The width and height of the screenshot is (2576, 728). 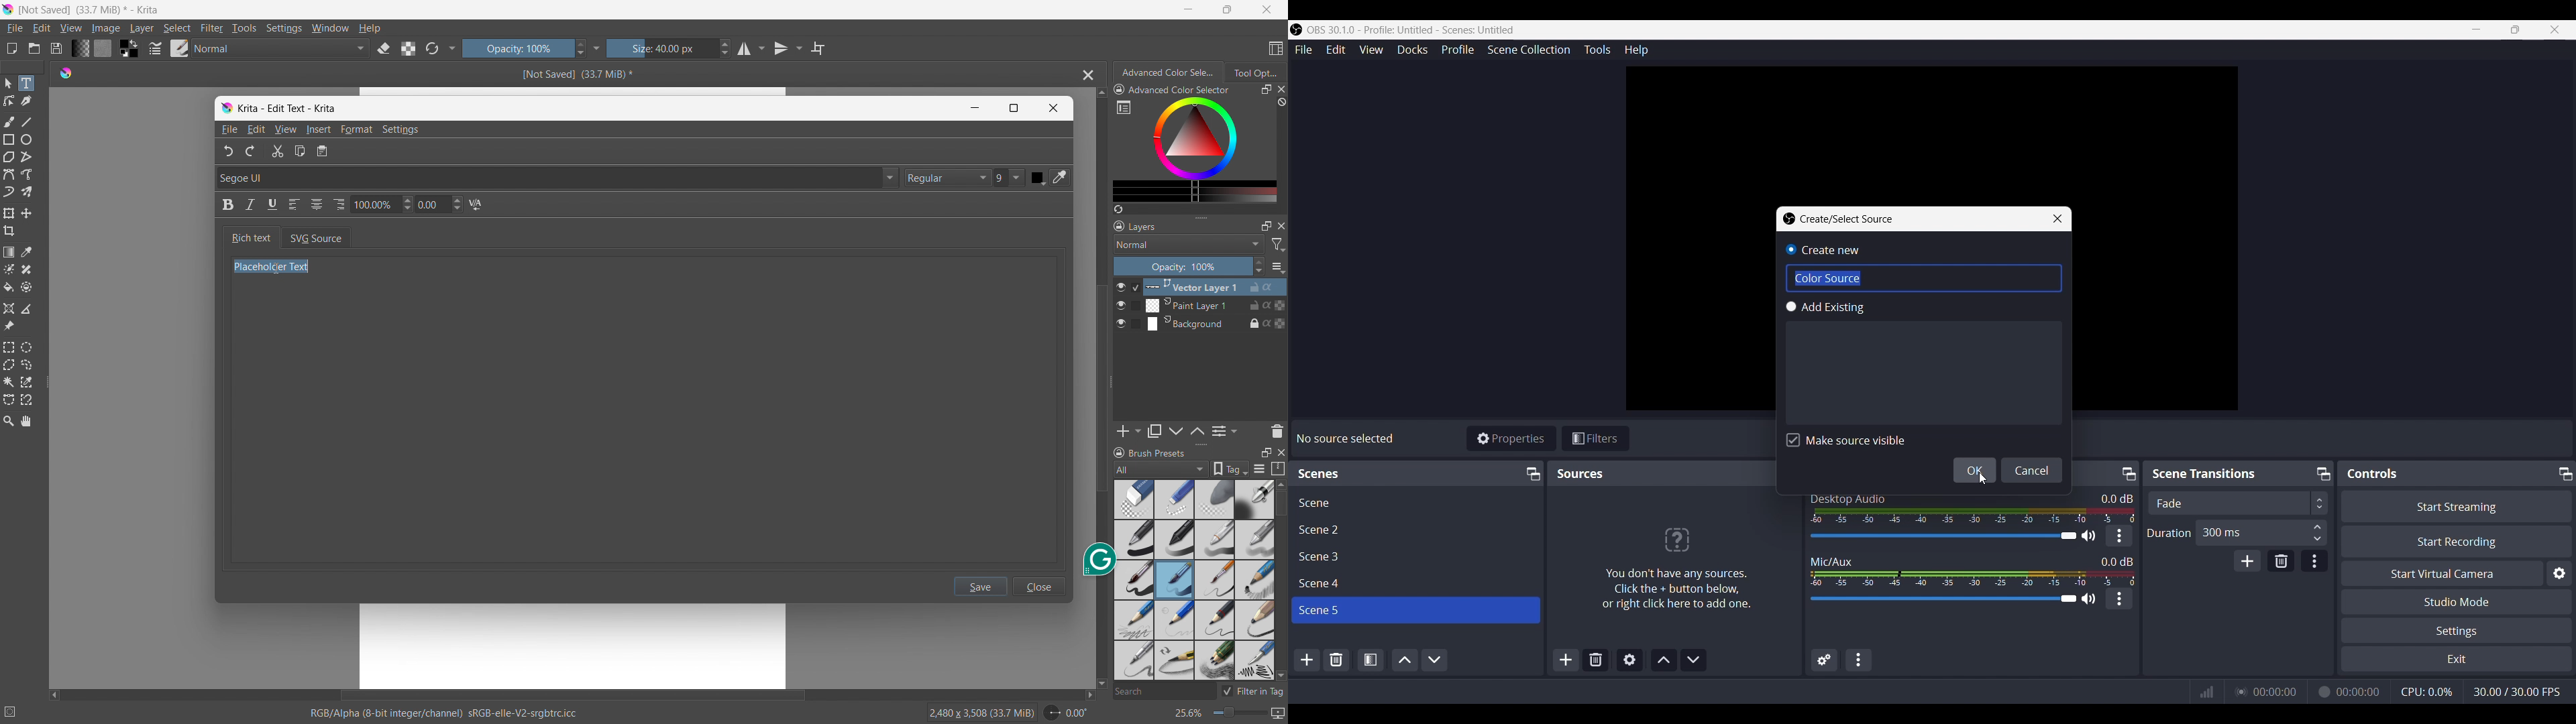 What do you see at coordinates (1224, 430) in the screenshot?
I see `view/change layer properties` at bounding box center [1224, 430].